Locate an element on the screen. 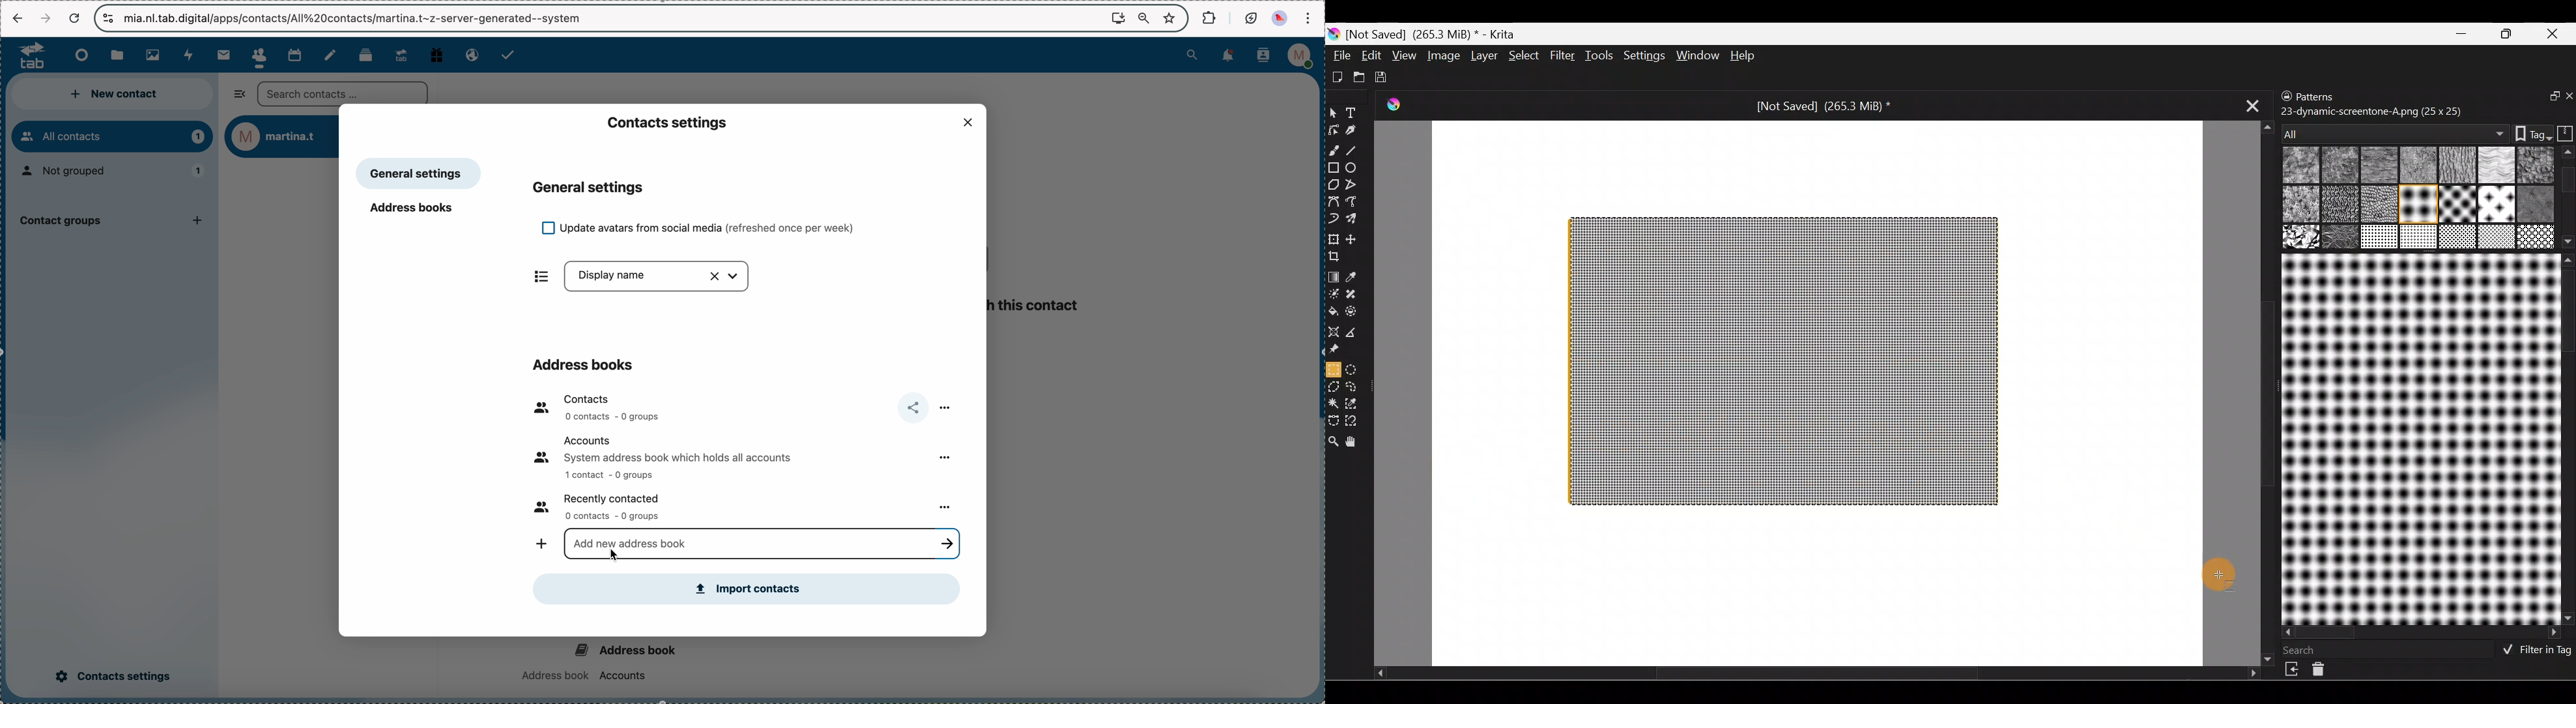 Image resolution: width=2576 pixels, height=728 pixels. Sample a colour is located at coordinates (1359, 276).